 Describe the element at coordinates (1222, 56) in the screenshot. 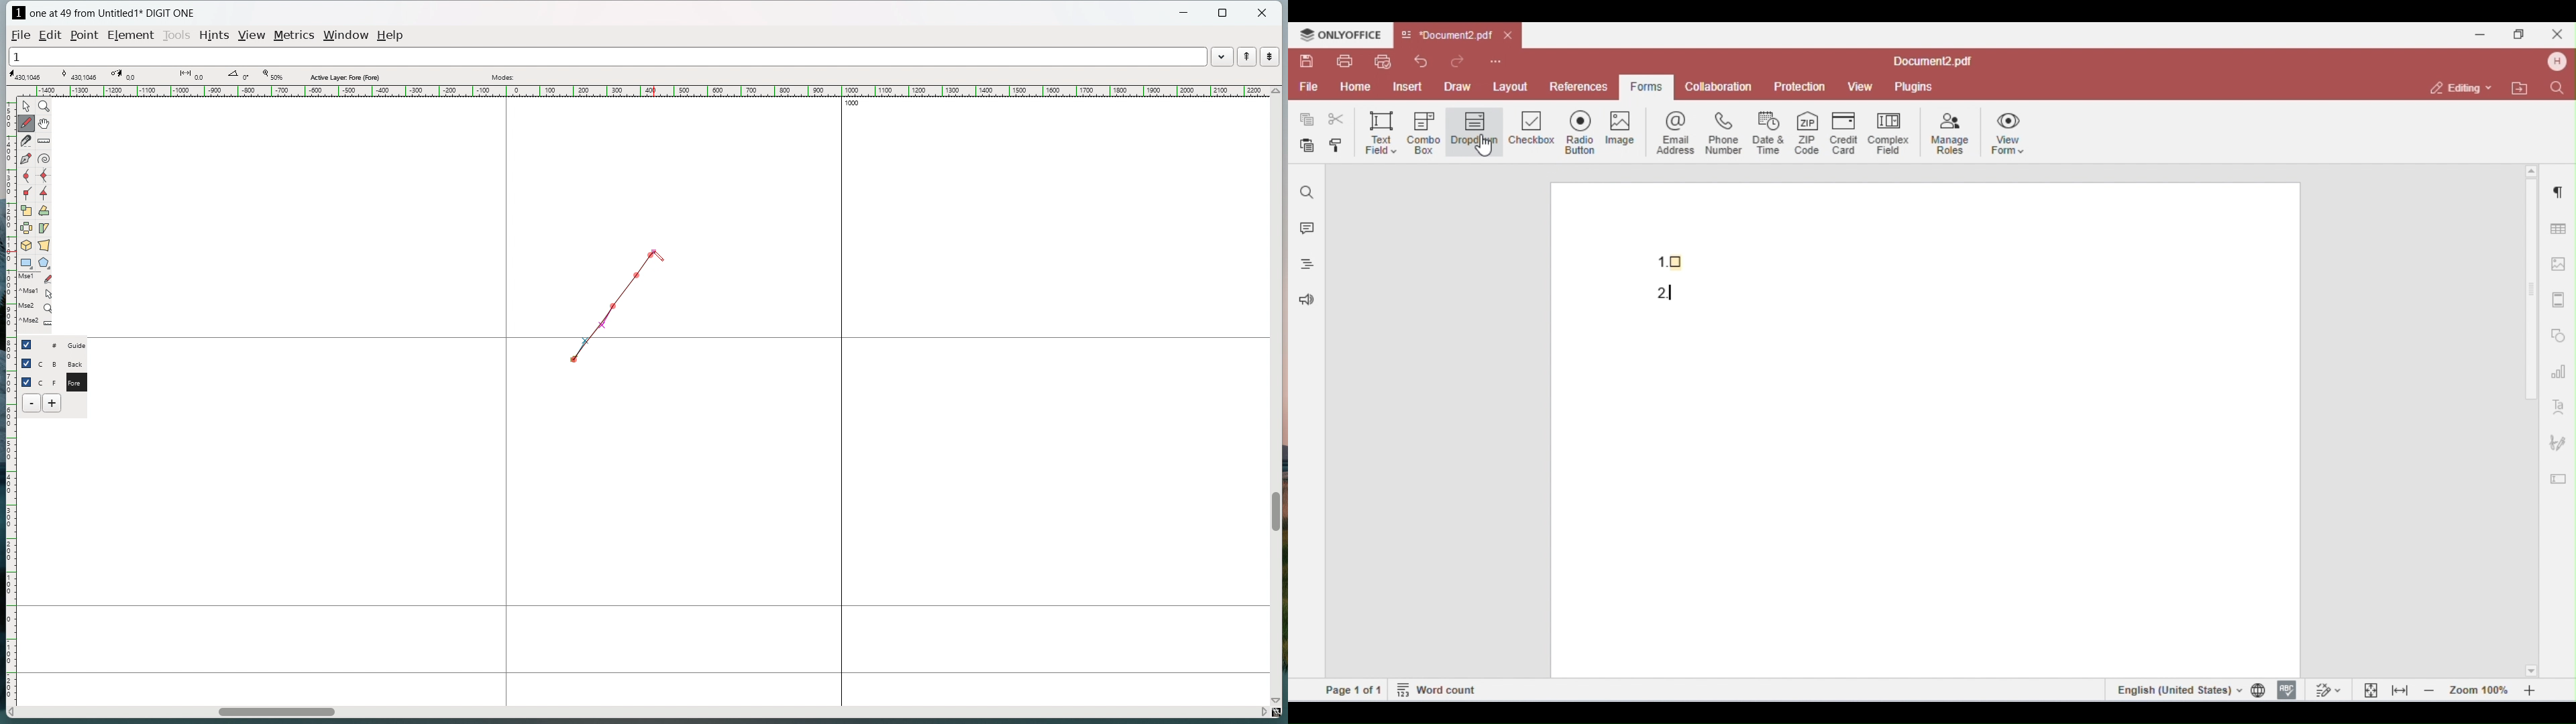

I see `word list` at that location.